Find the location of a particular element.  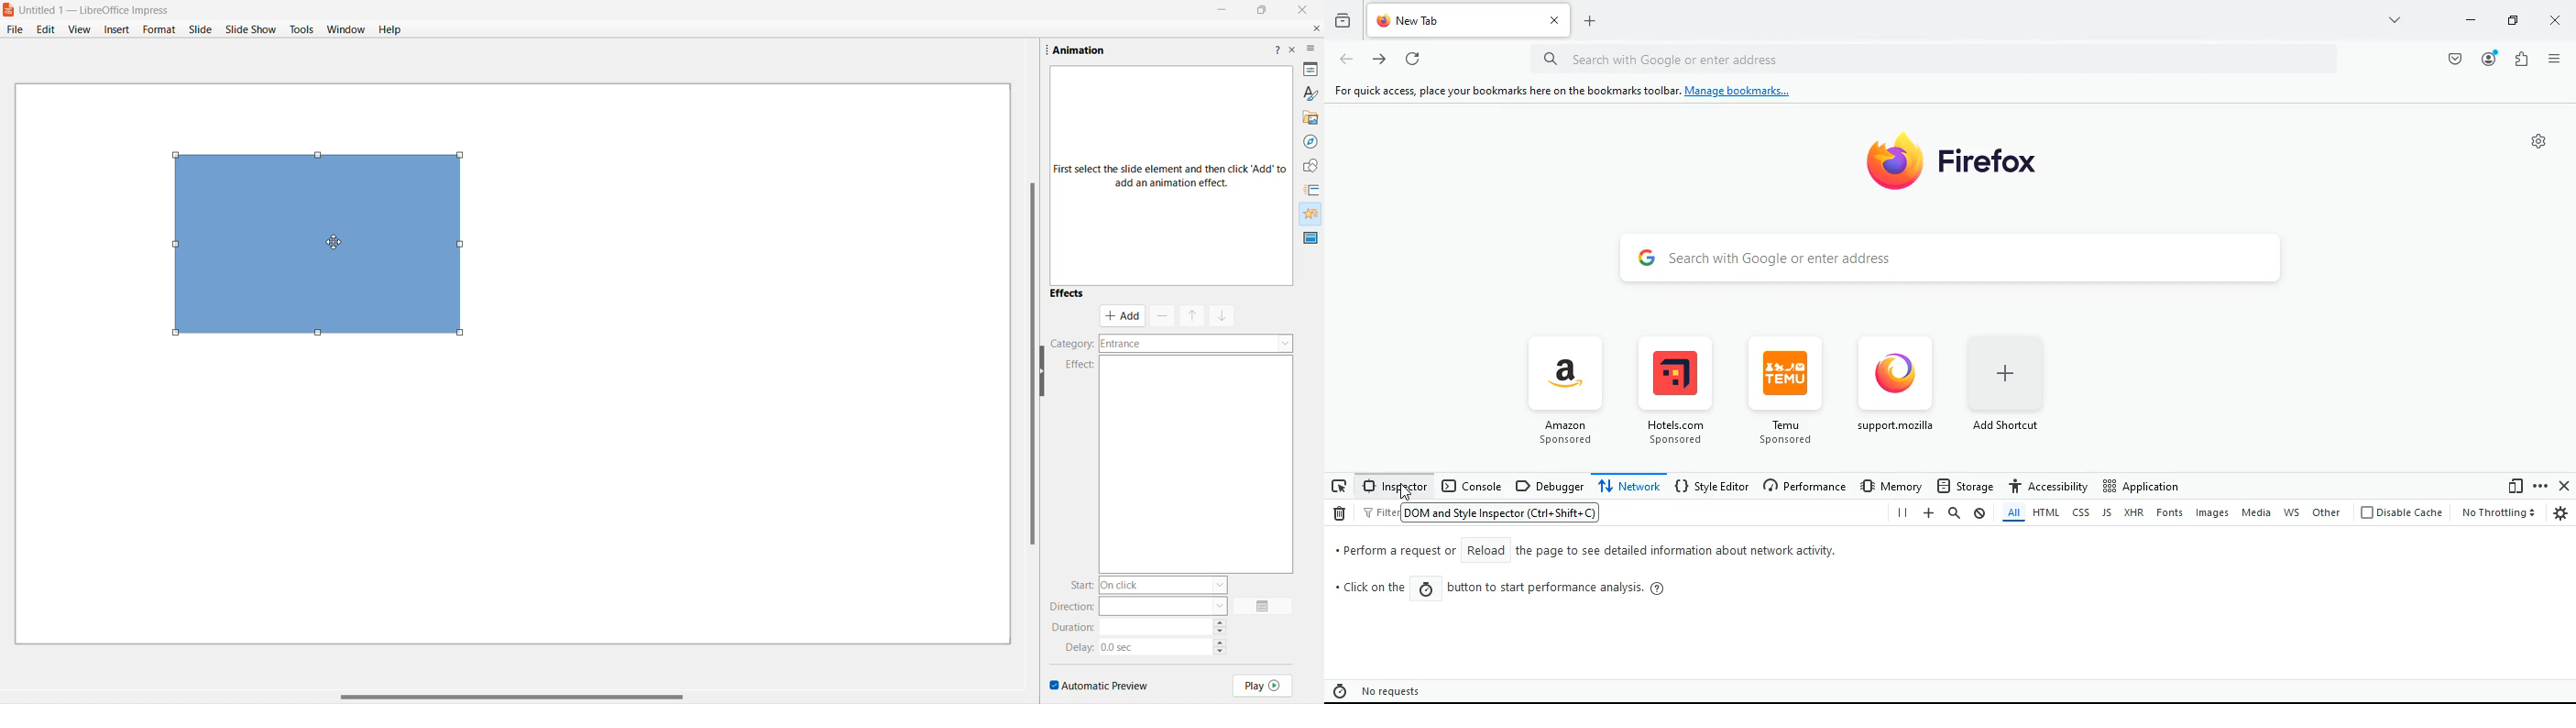

automatic preview is located at coordinates (1098, 683).